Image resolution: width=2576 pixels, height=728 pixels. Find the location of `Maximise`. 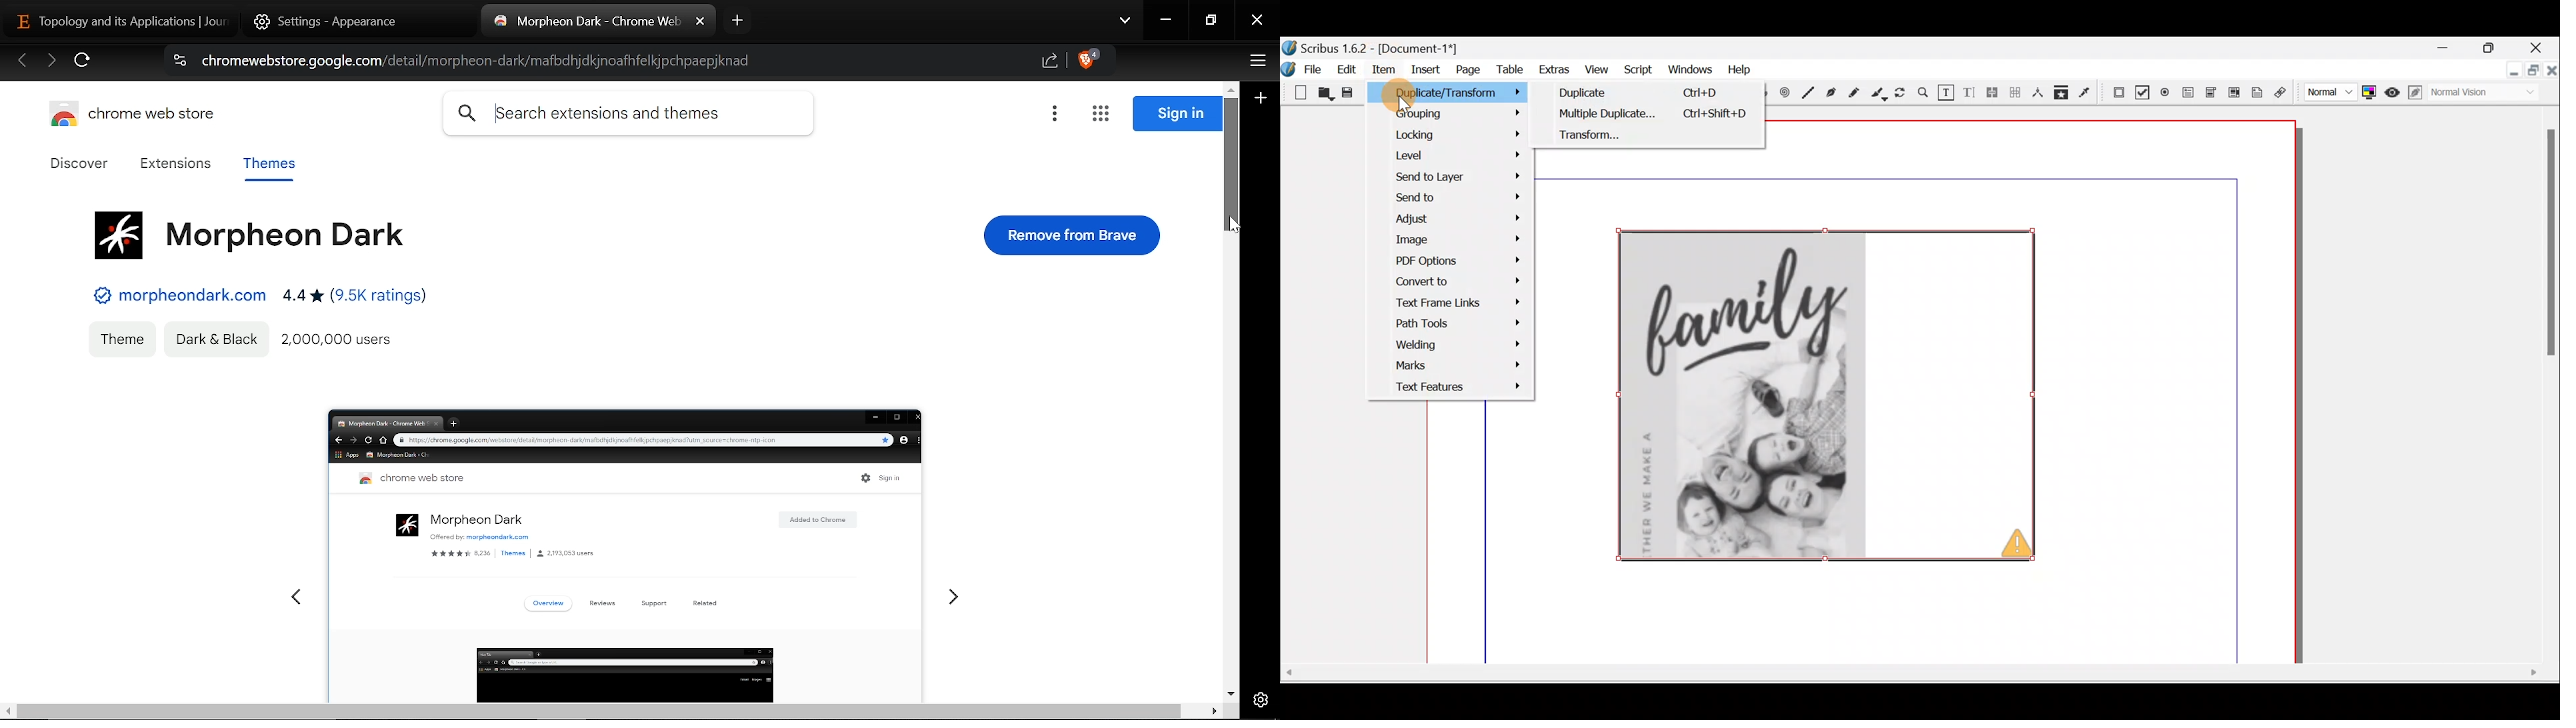

Maximise is located at coordinates (2491, 47).